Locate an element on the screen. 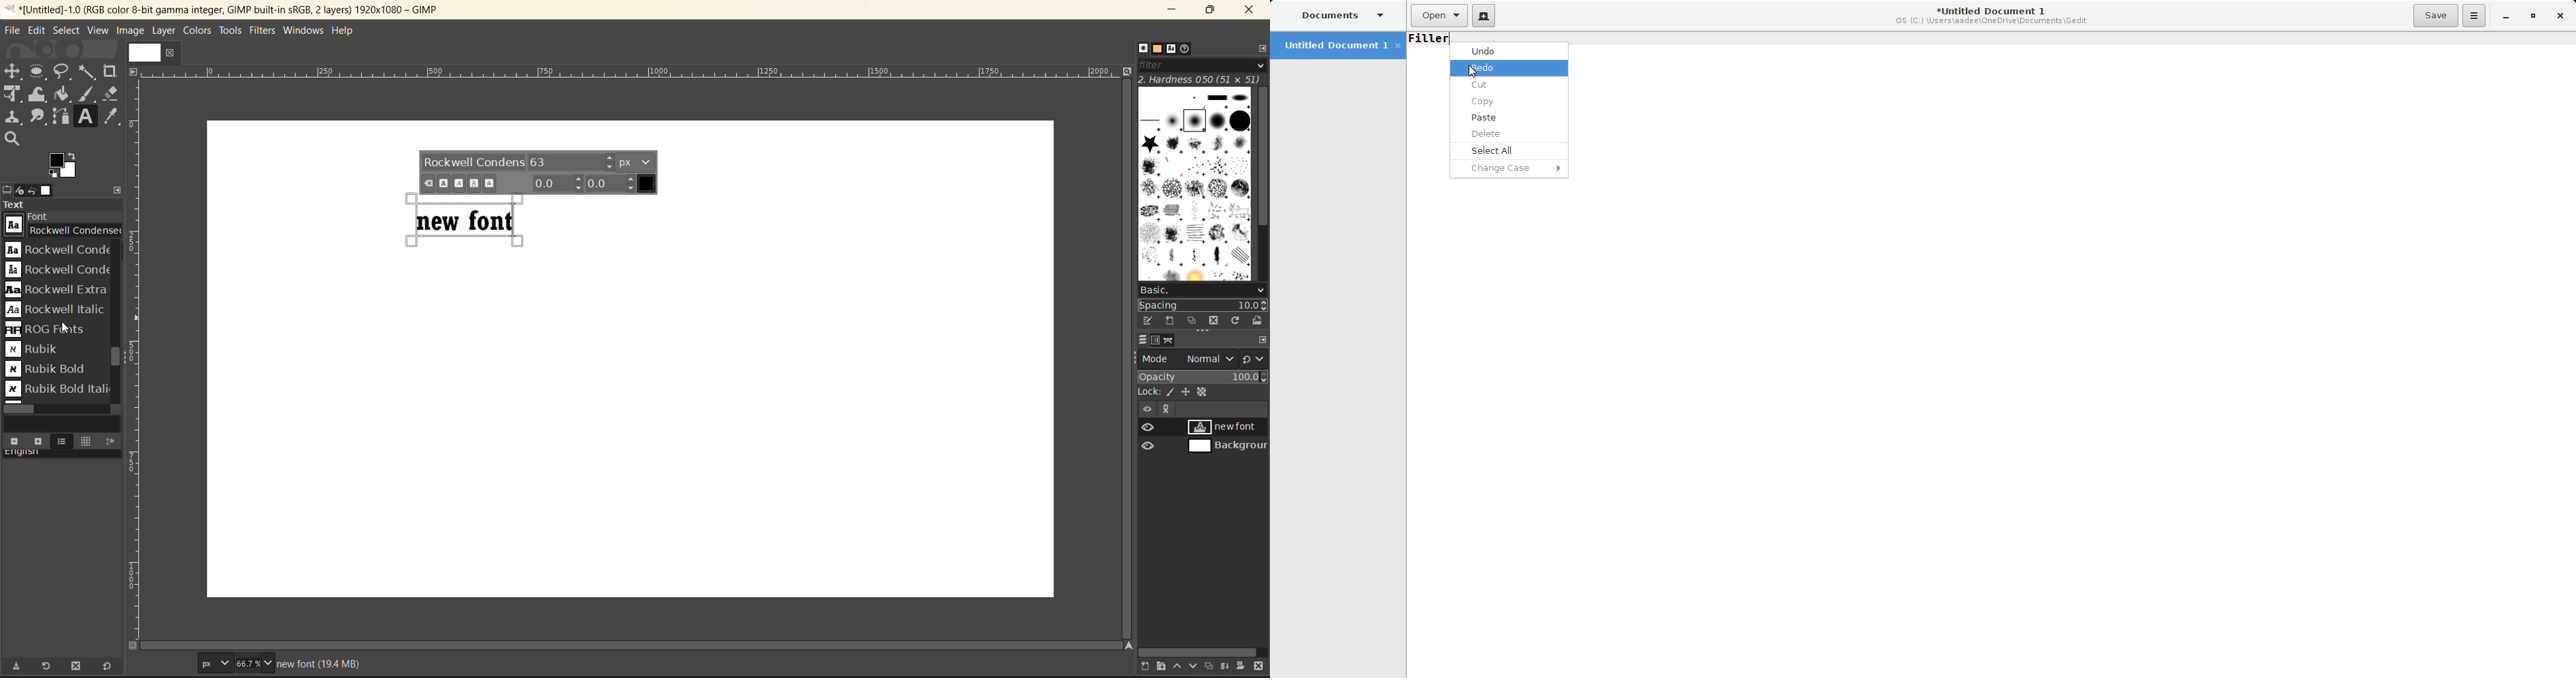  font styles is located at coordinates (58, 321).